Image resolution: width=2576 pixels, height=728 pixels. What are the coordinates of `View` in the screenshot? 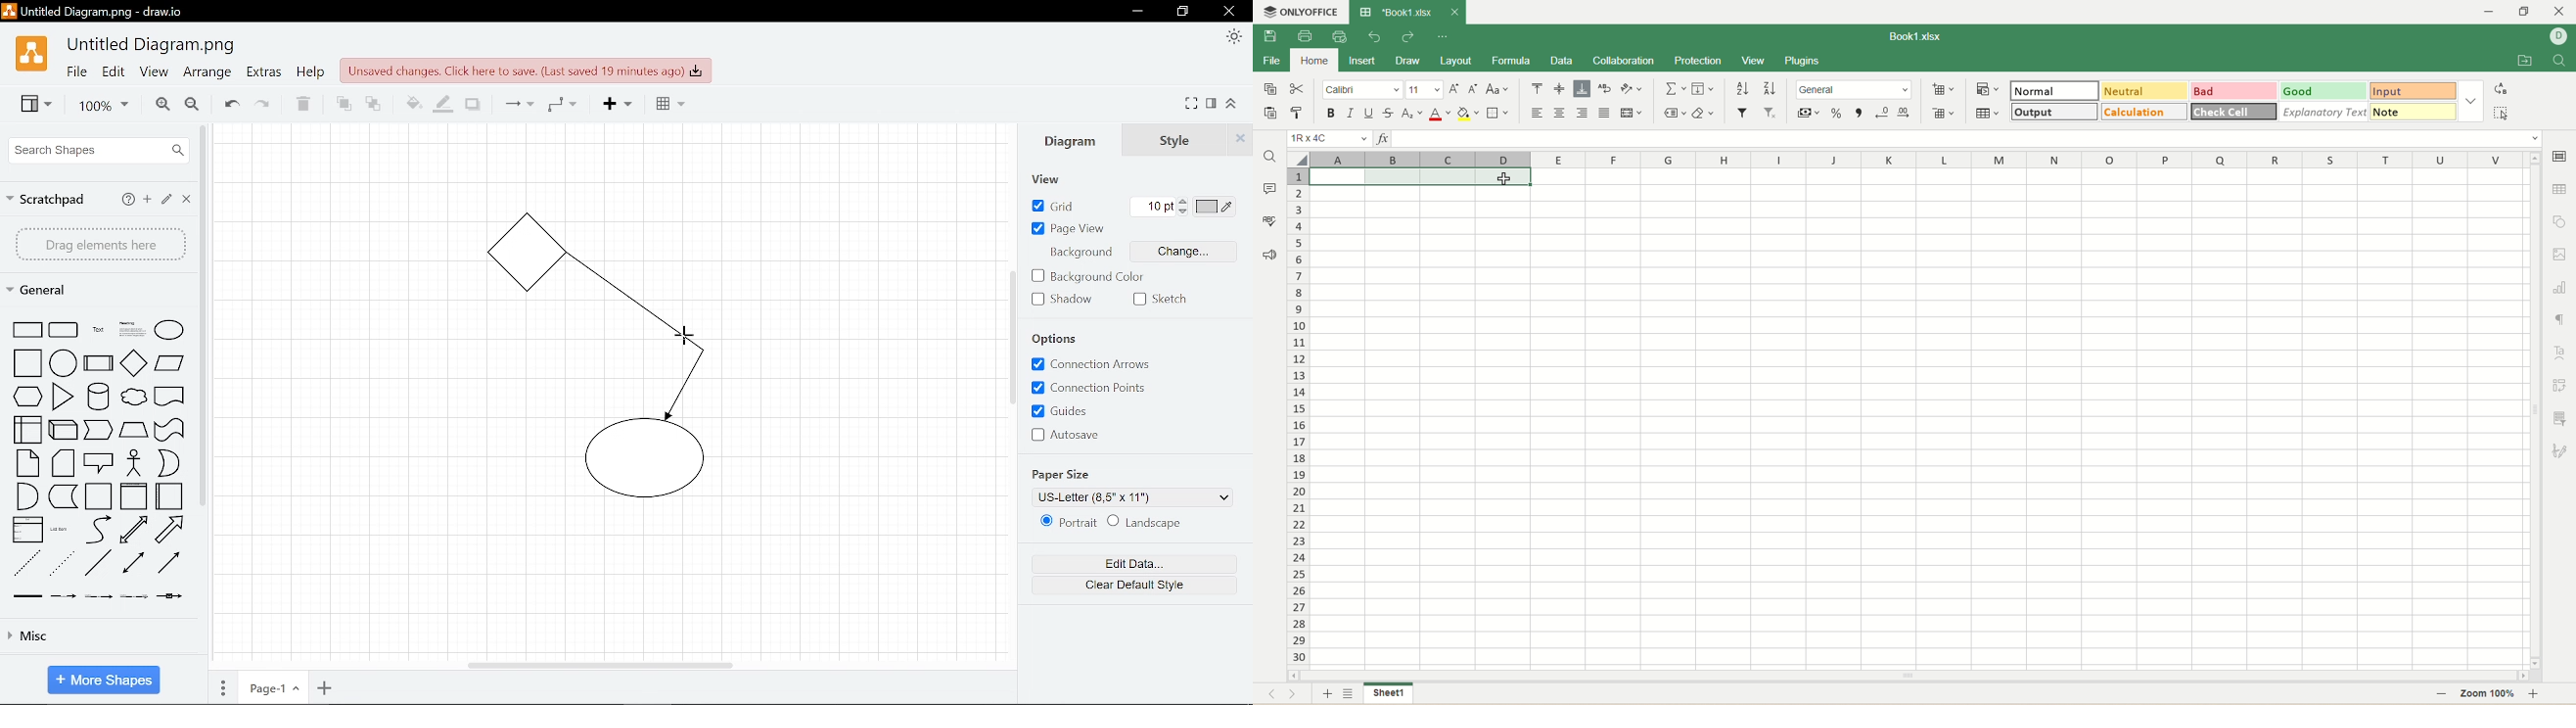 It's located at (1047, 180).